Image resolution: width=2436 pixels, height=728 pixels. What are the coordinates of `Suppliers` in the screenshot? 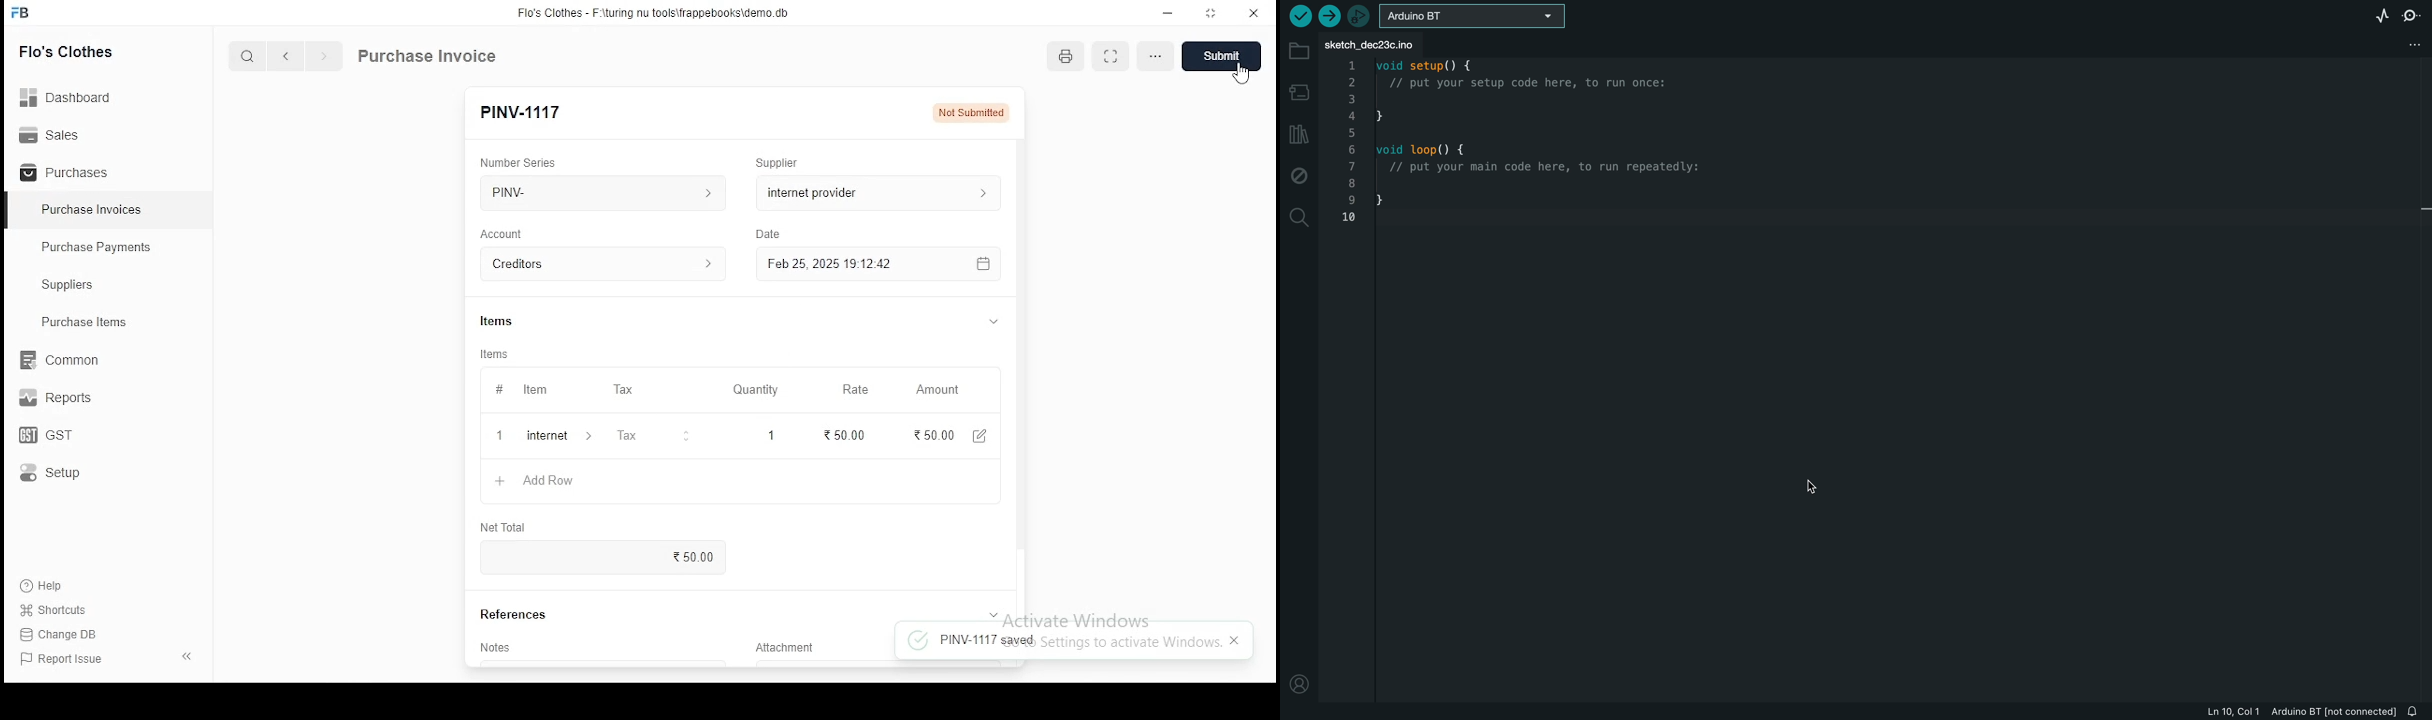 It's located at (72, 285).